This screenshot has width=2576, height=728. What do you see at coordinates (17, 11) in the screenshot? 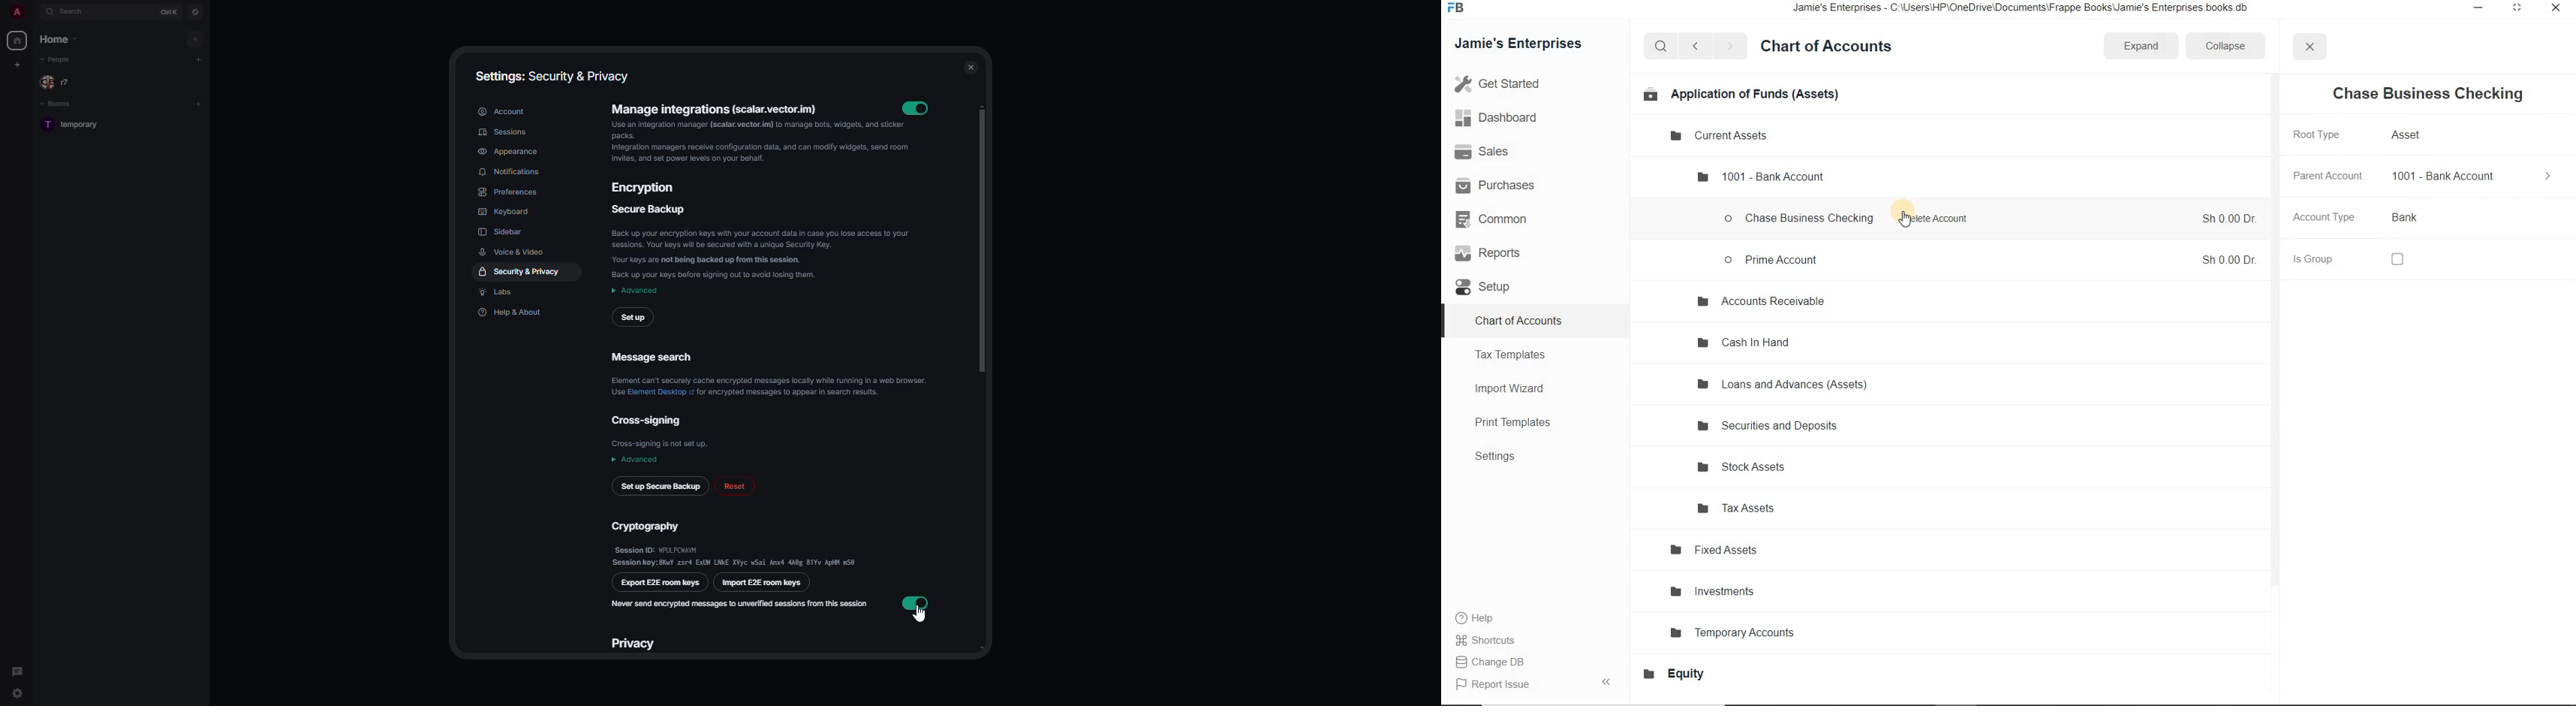
I see `profile` at bounding box center [17, 11].